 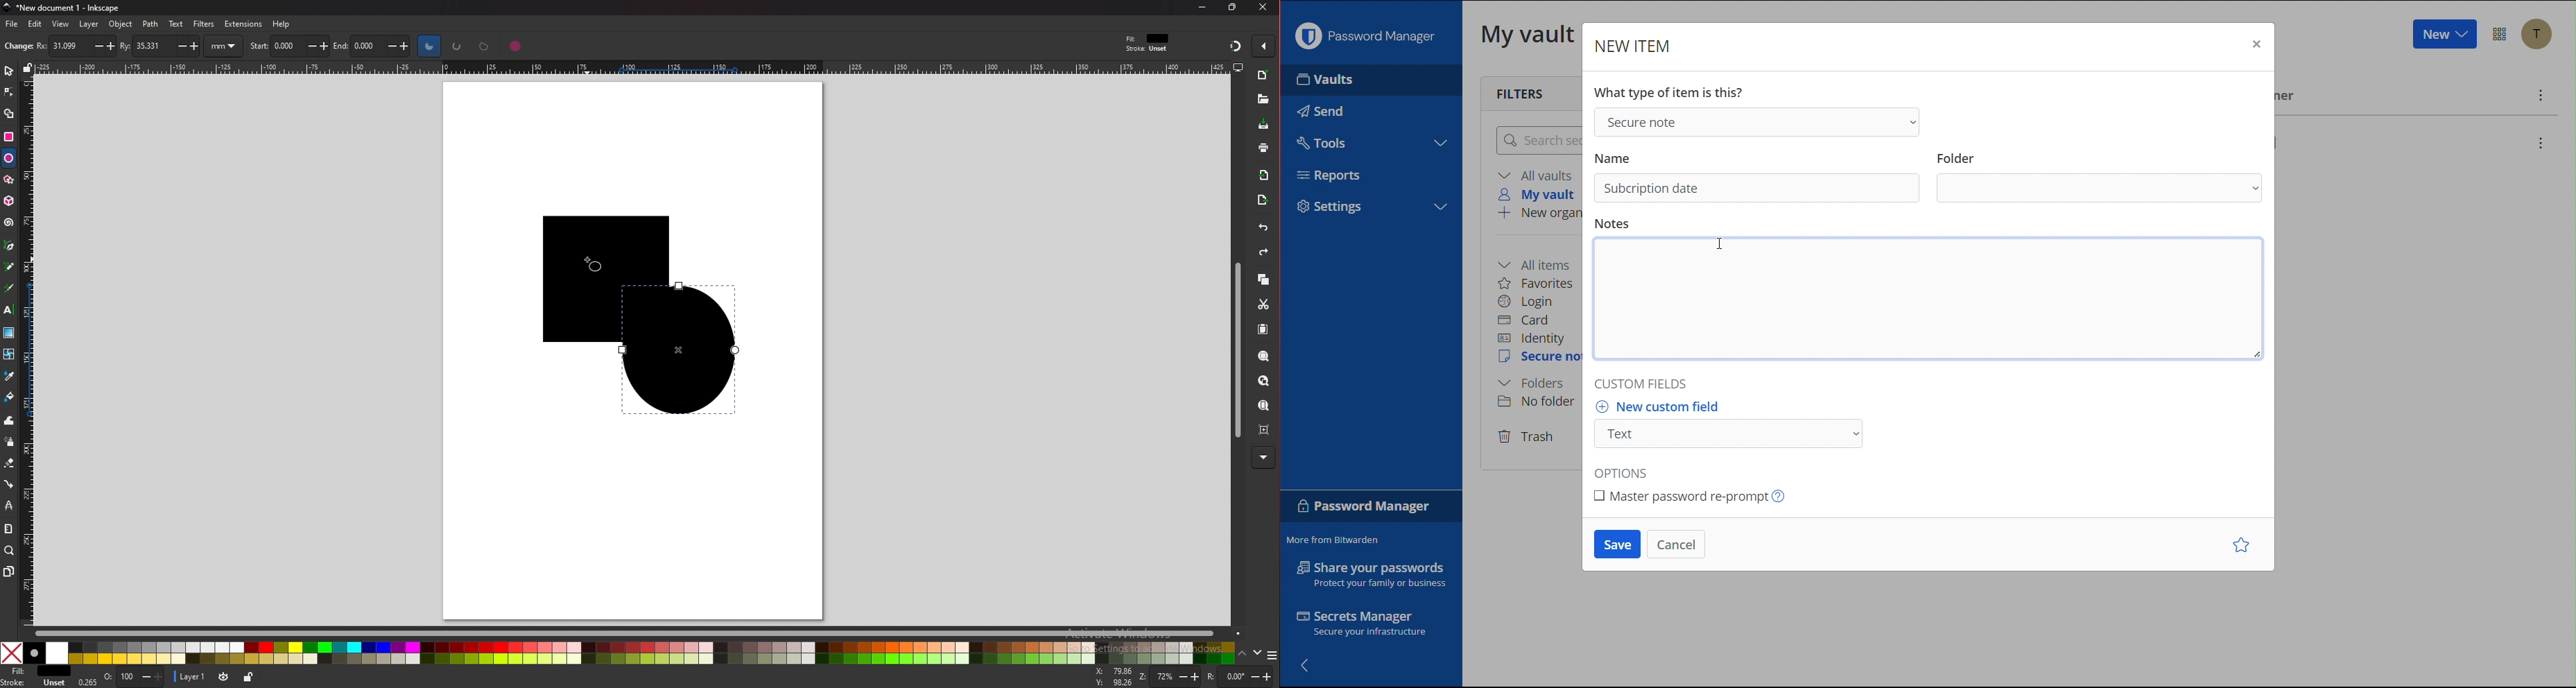 I want to click on Search secure notes, so click(x=1537, y=140).